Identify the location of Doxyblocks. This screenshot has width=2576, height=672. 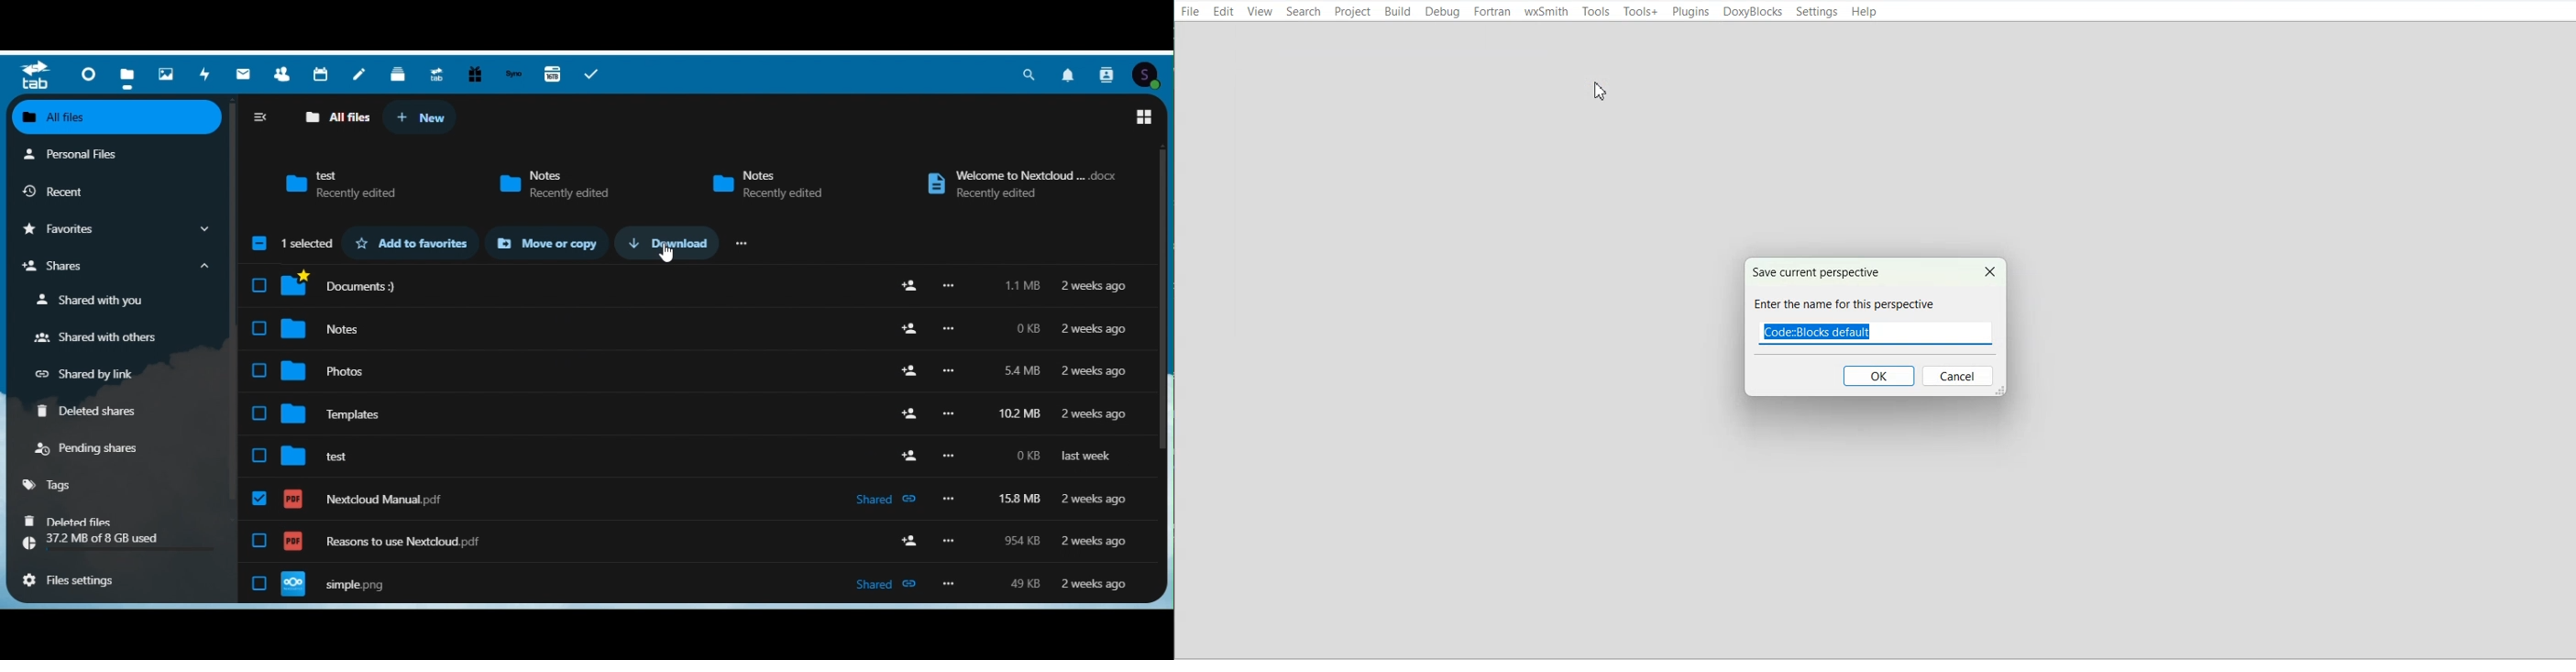
(1752, 12).